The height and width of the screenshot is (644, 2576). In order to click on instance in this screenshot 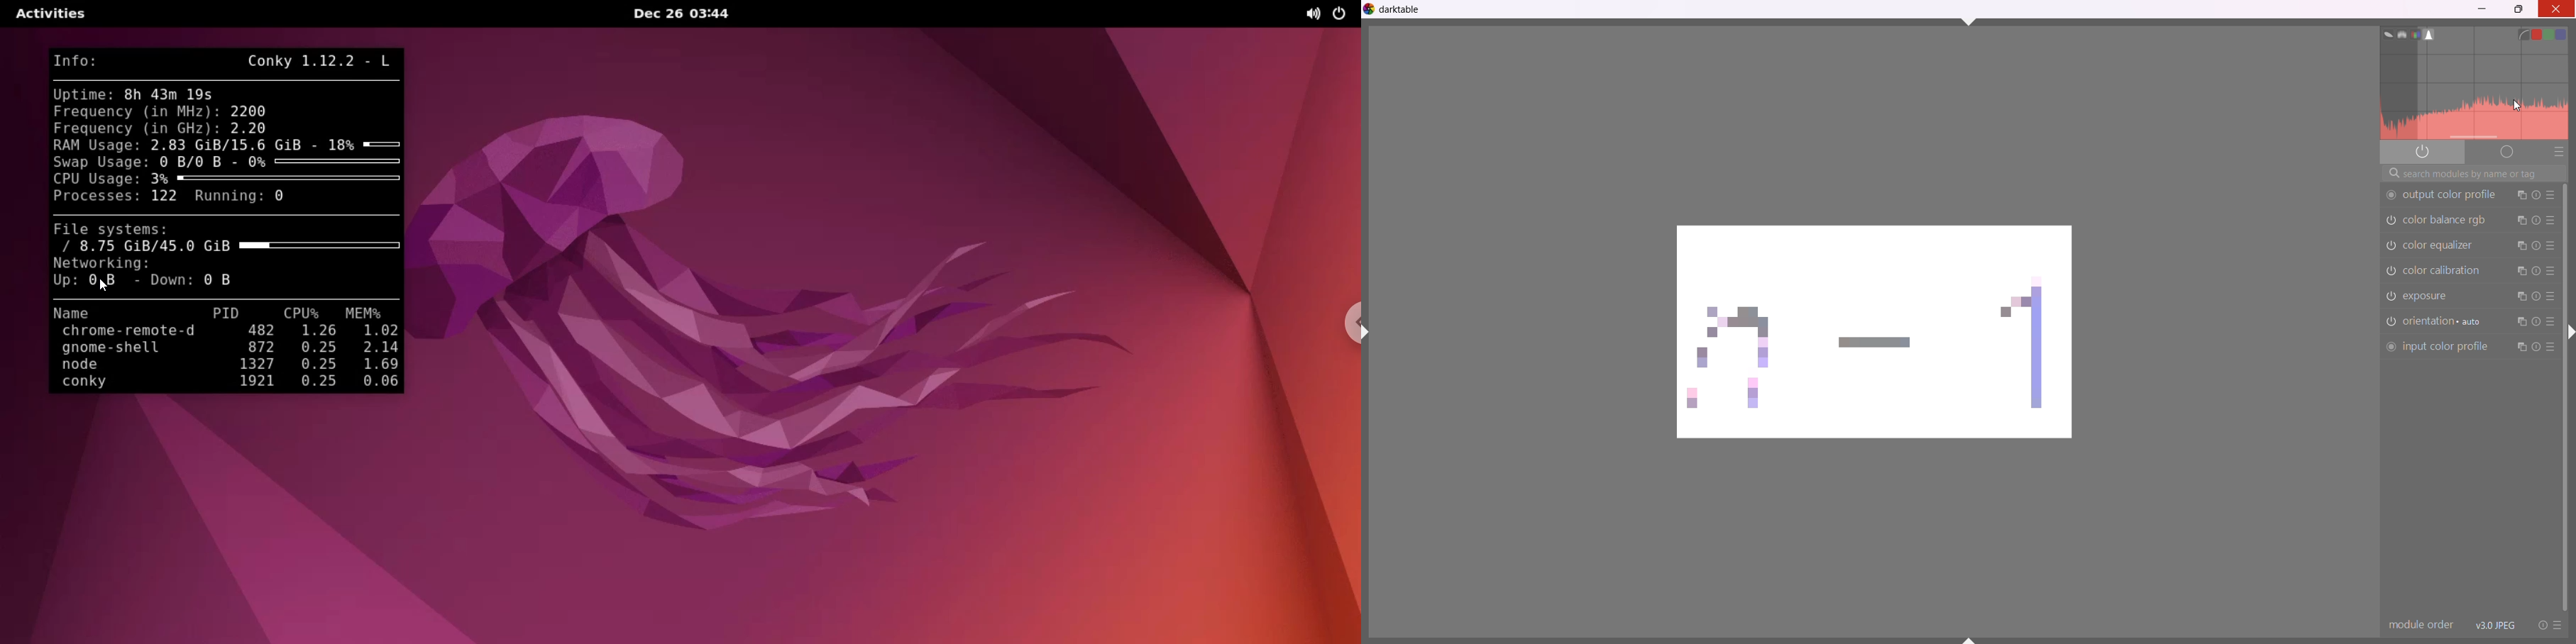, I will do `click(2521, 298)`.